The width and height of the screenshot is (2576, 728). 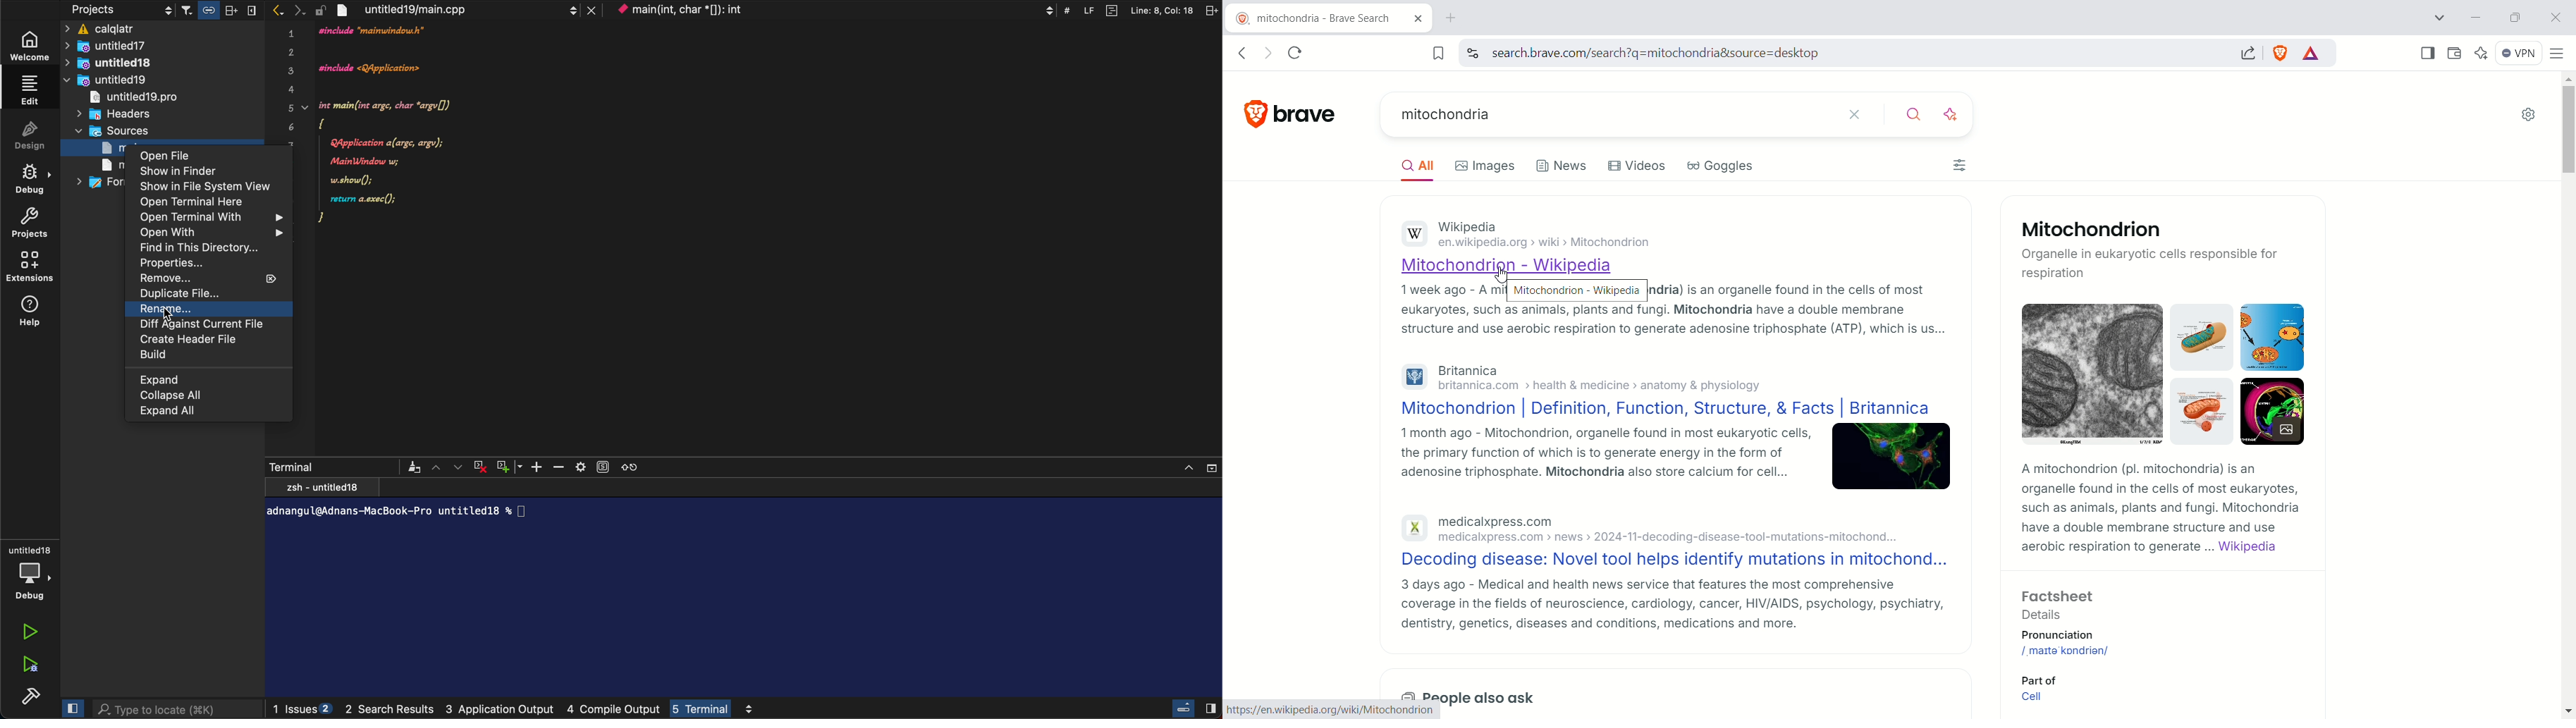 I want to click on en.wikipedia.org > wiki > Mitochondrion, so click(x=1550, y=242).